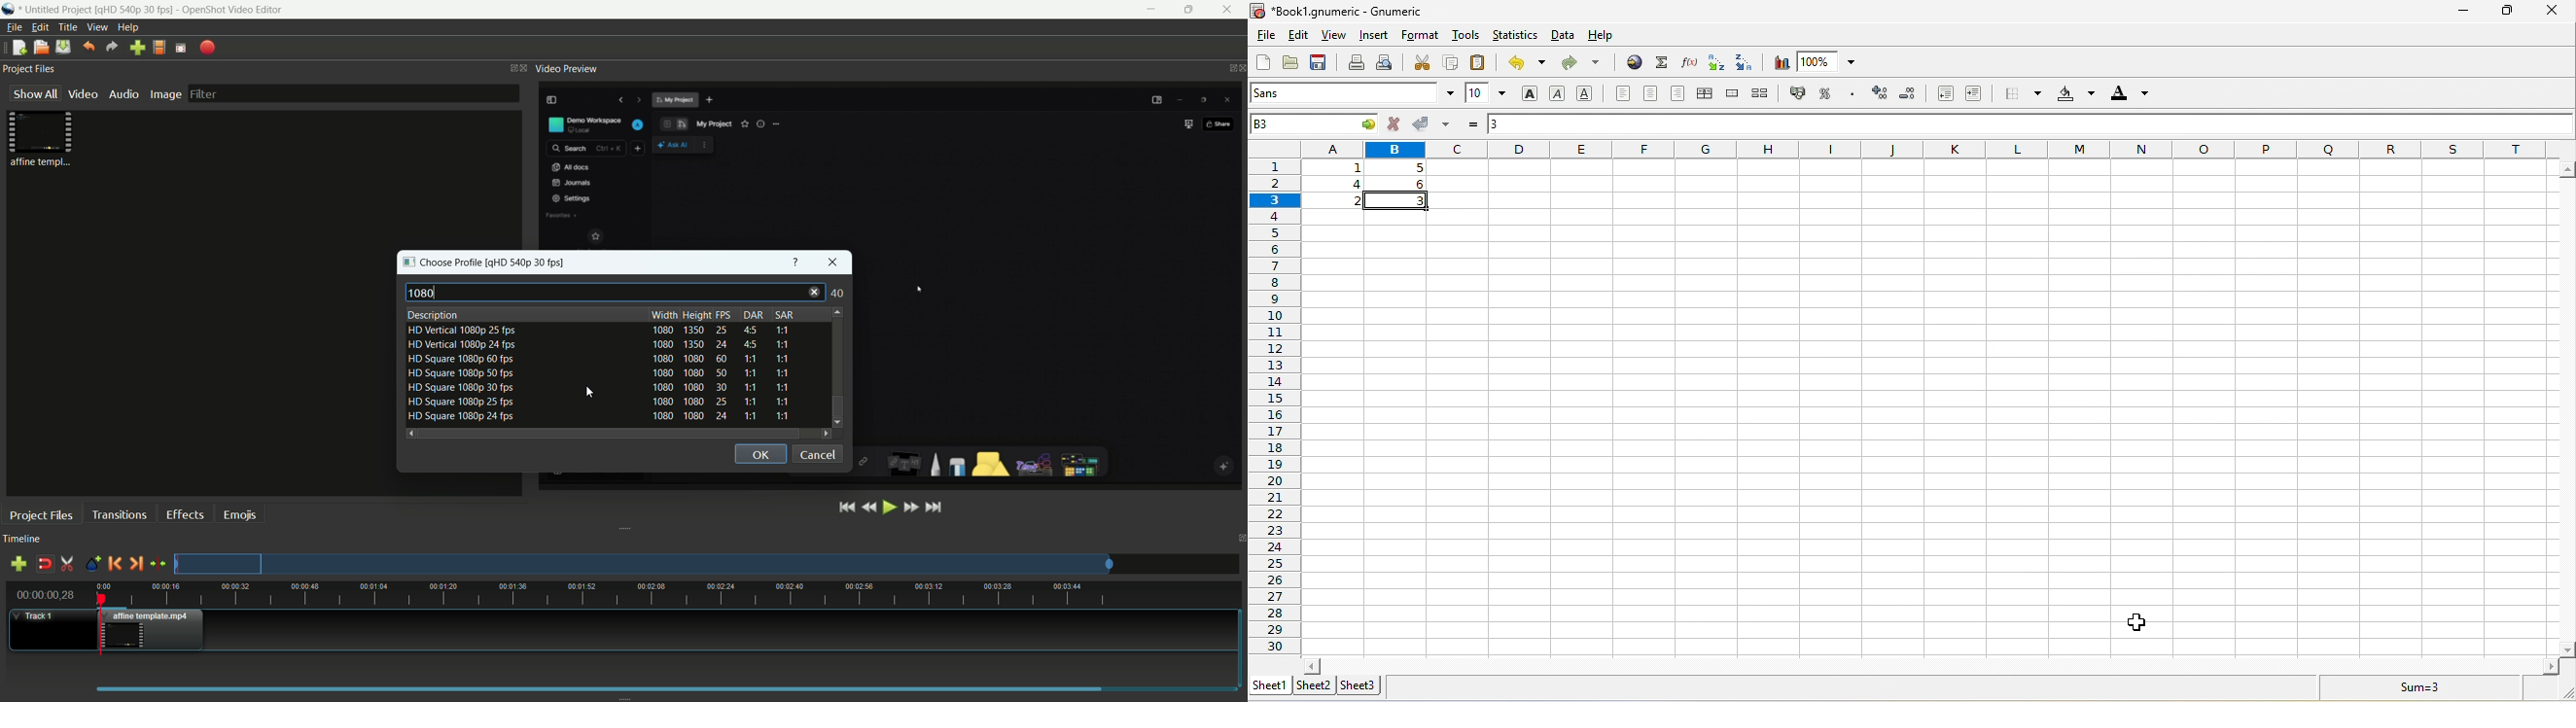 Image resolution: width=2576 pixels, height=728 pixels. What do you see at coordinates (44, 564) in the screenshot?
I see `disable snap` at bounding box center [44, 564].